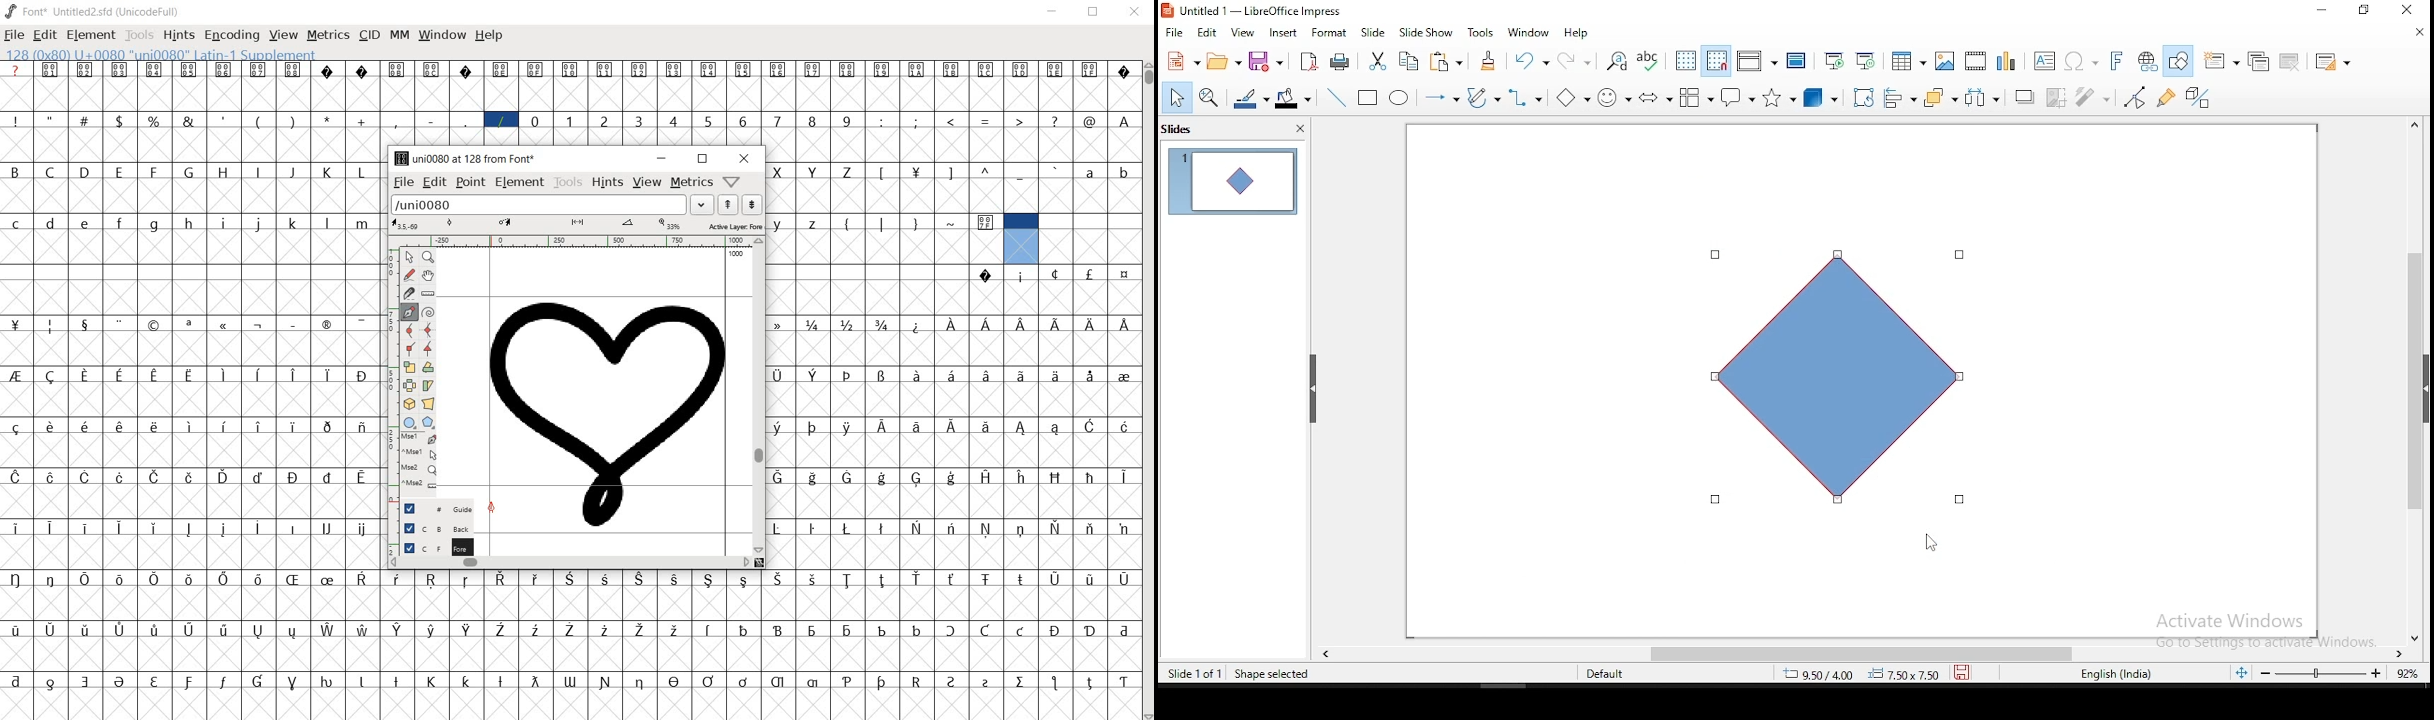 This screenshot has height=728, width=2436. Describe the element at coordinates (1739, 96) in the screenshot. I see `callout shapes` at that location.